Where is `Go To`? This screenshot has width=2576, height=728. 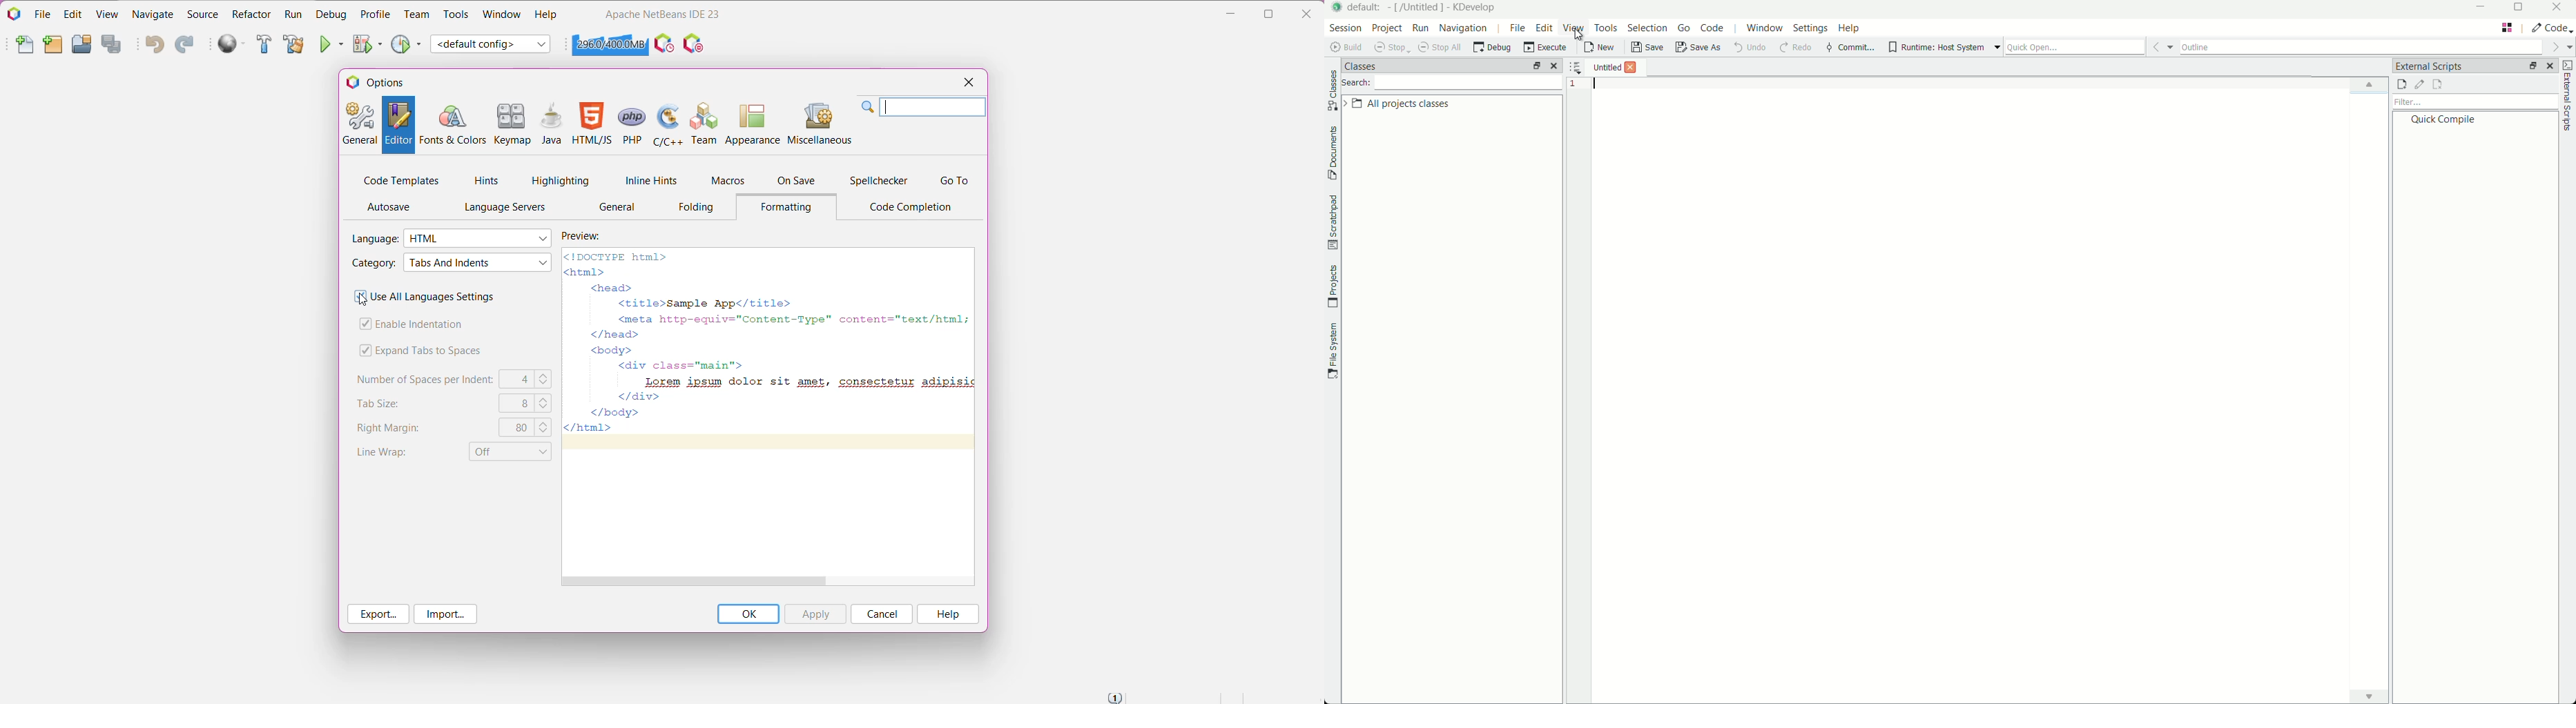 Go To is located at coordinates (954, 181).